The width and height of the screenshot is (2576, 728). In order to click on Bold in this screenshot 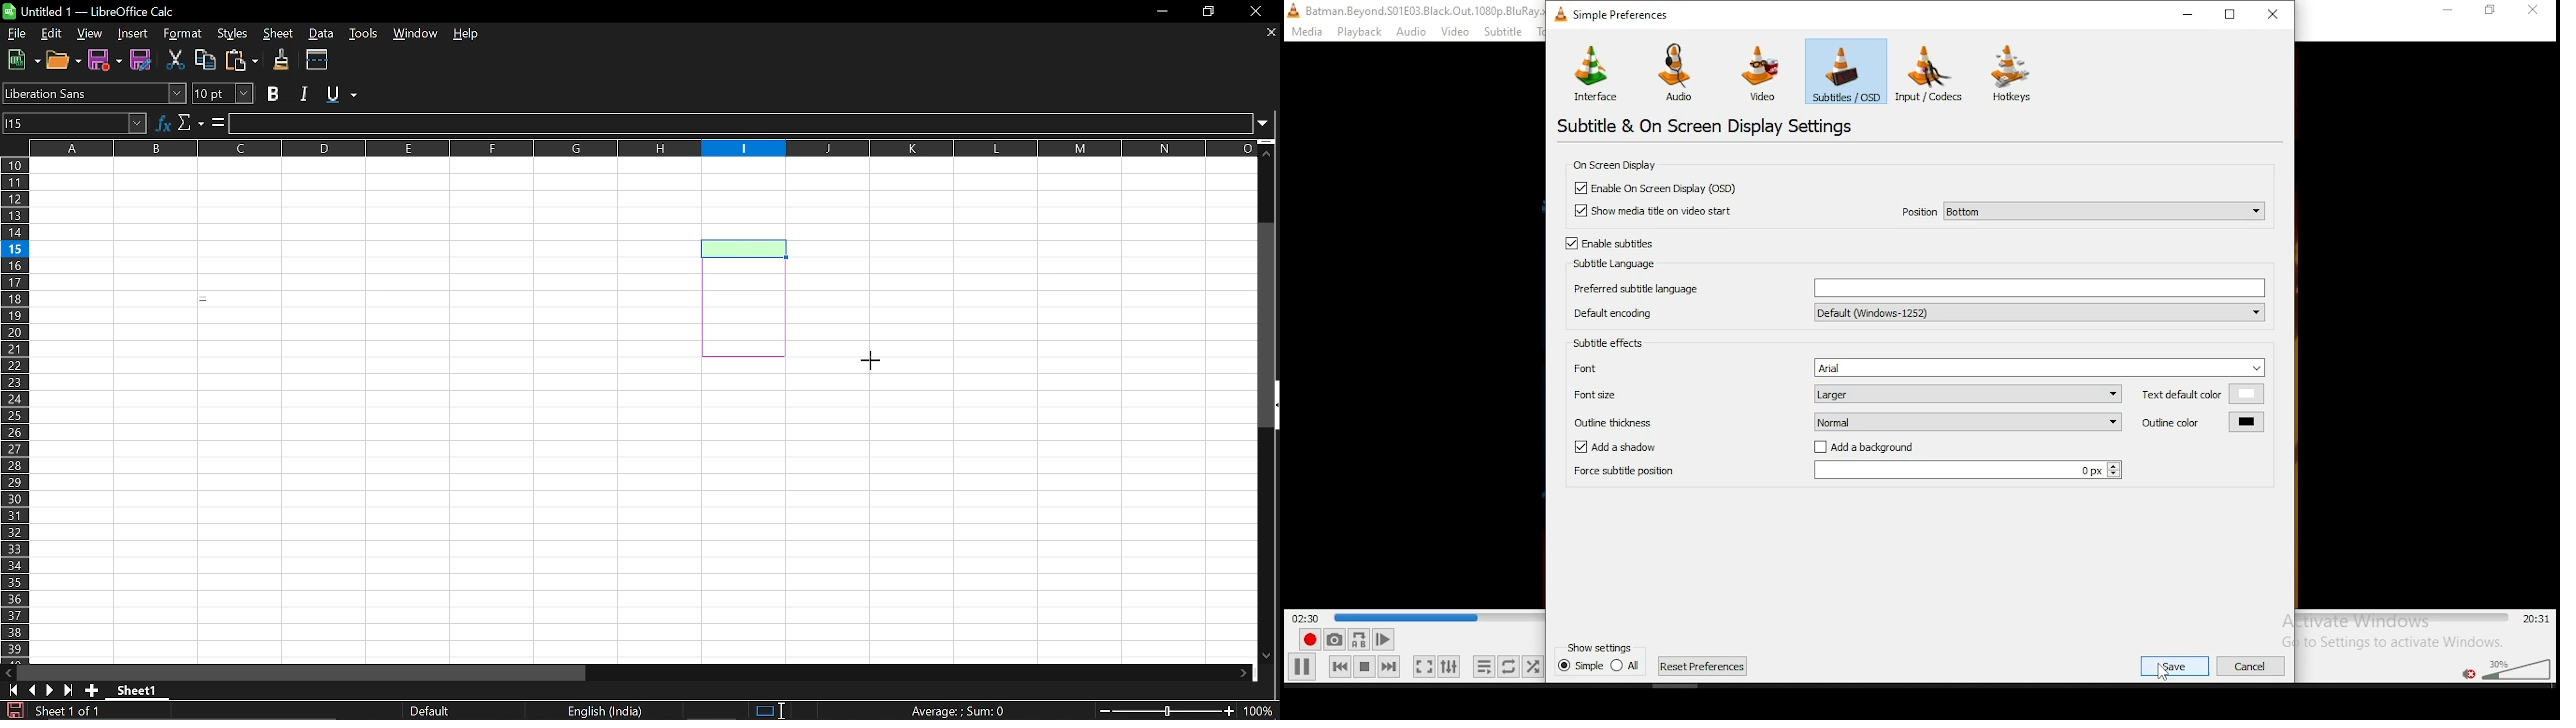, I will do `click(274, 93)`.